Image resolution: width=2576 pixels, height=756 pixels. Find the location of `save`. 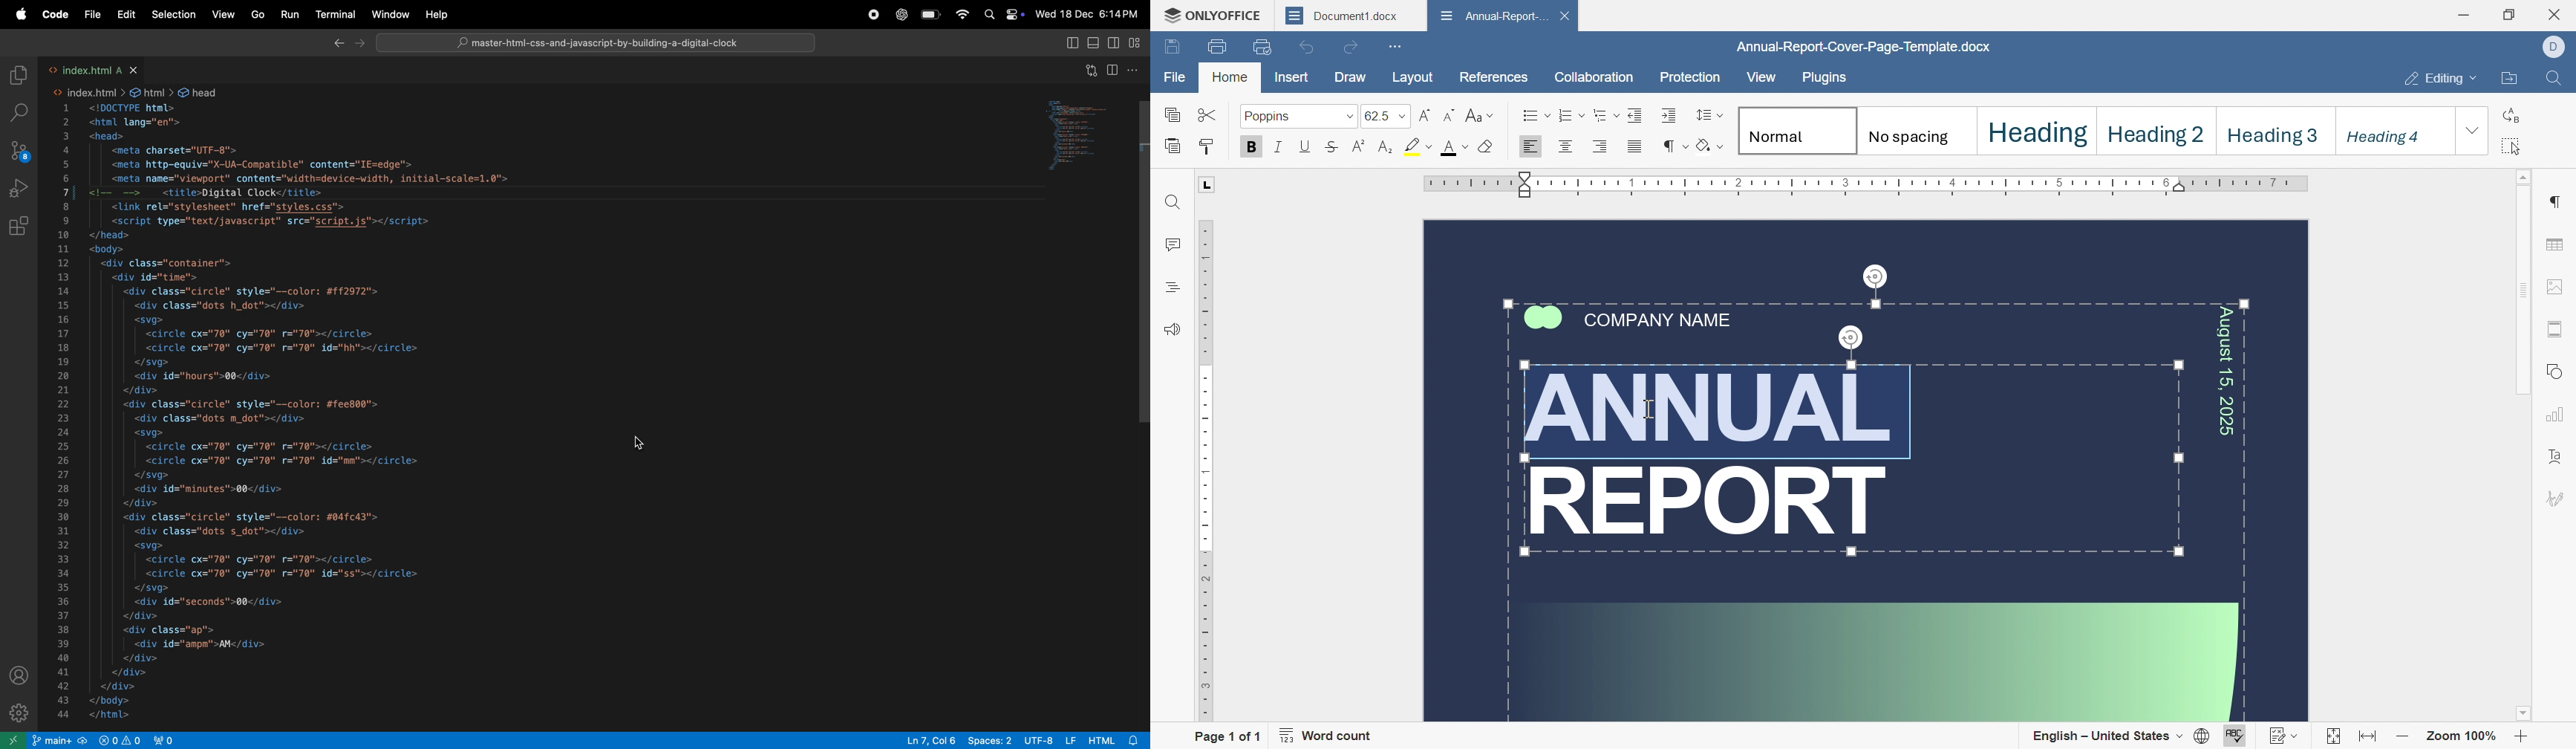

save is located at coordinates (1171, 47).